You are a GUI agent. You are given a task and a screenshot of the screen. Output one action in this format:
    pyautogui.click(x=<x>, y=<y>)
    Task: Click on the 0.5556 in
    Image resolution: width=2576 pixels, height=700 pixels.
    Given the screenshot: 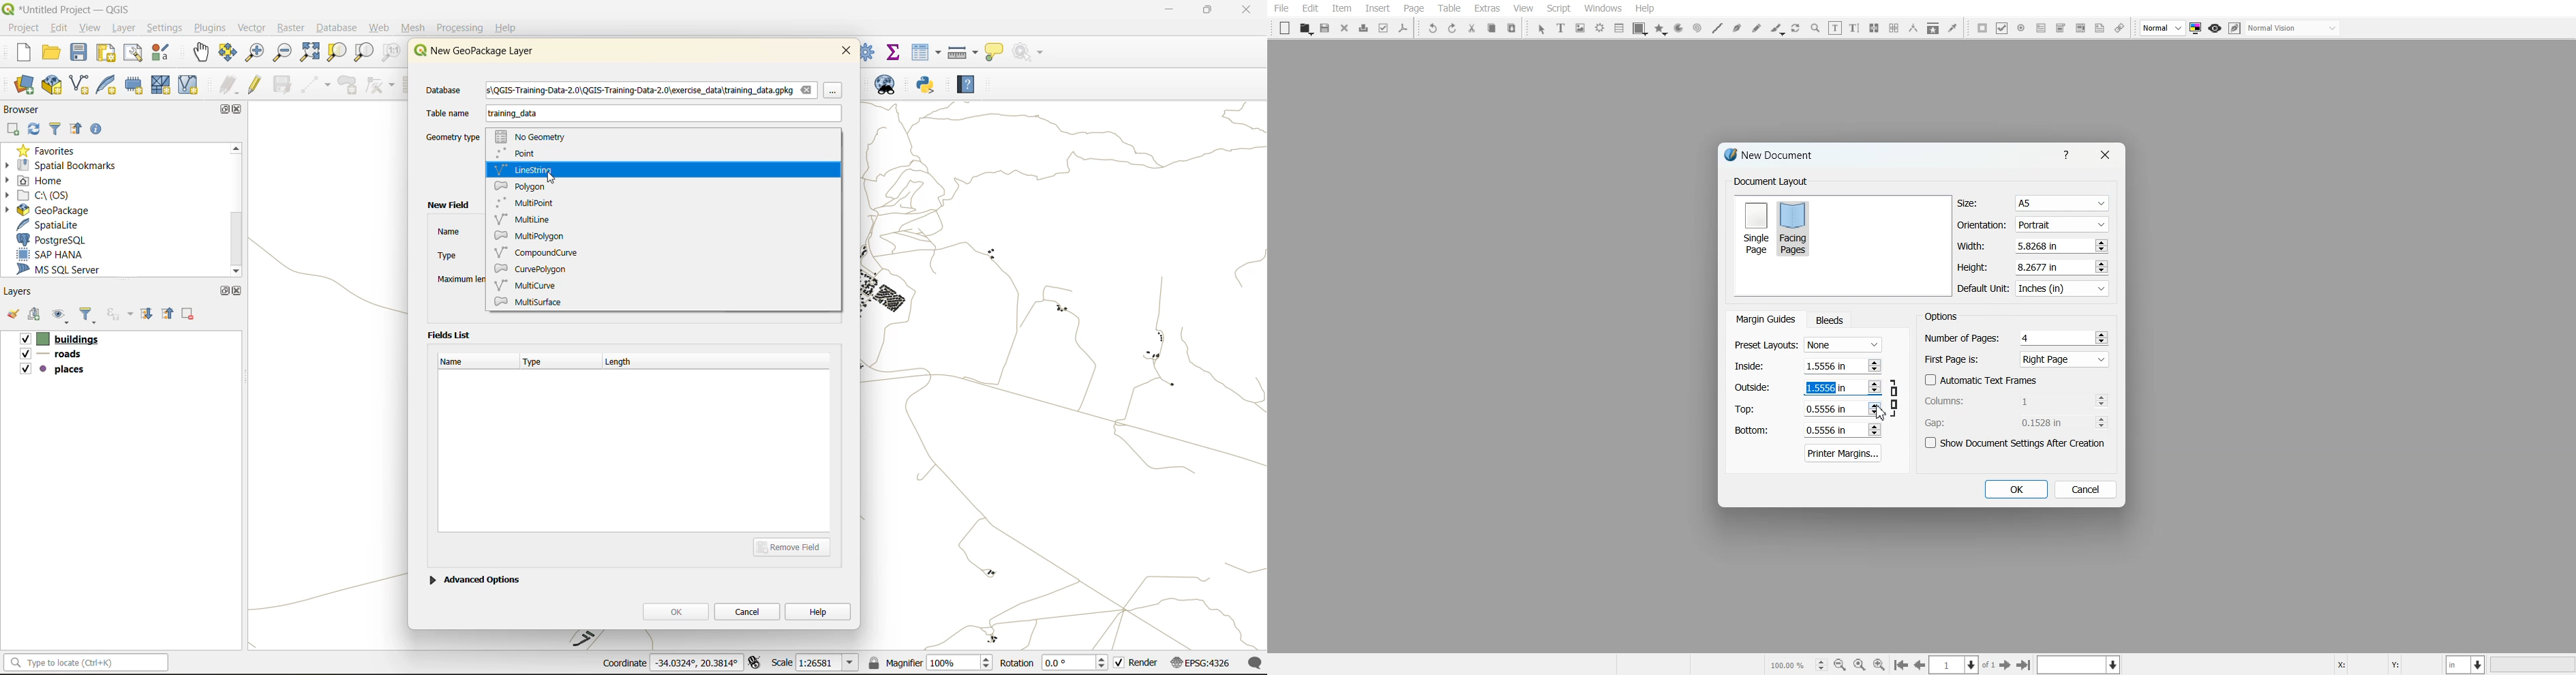 What is the action you would take?
    pyautogui.click(x=1826, y=409)
    